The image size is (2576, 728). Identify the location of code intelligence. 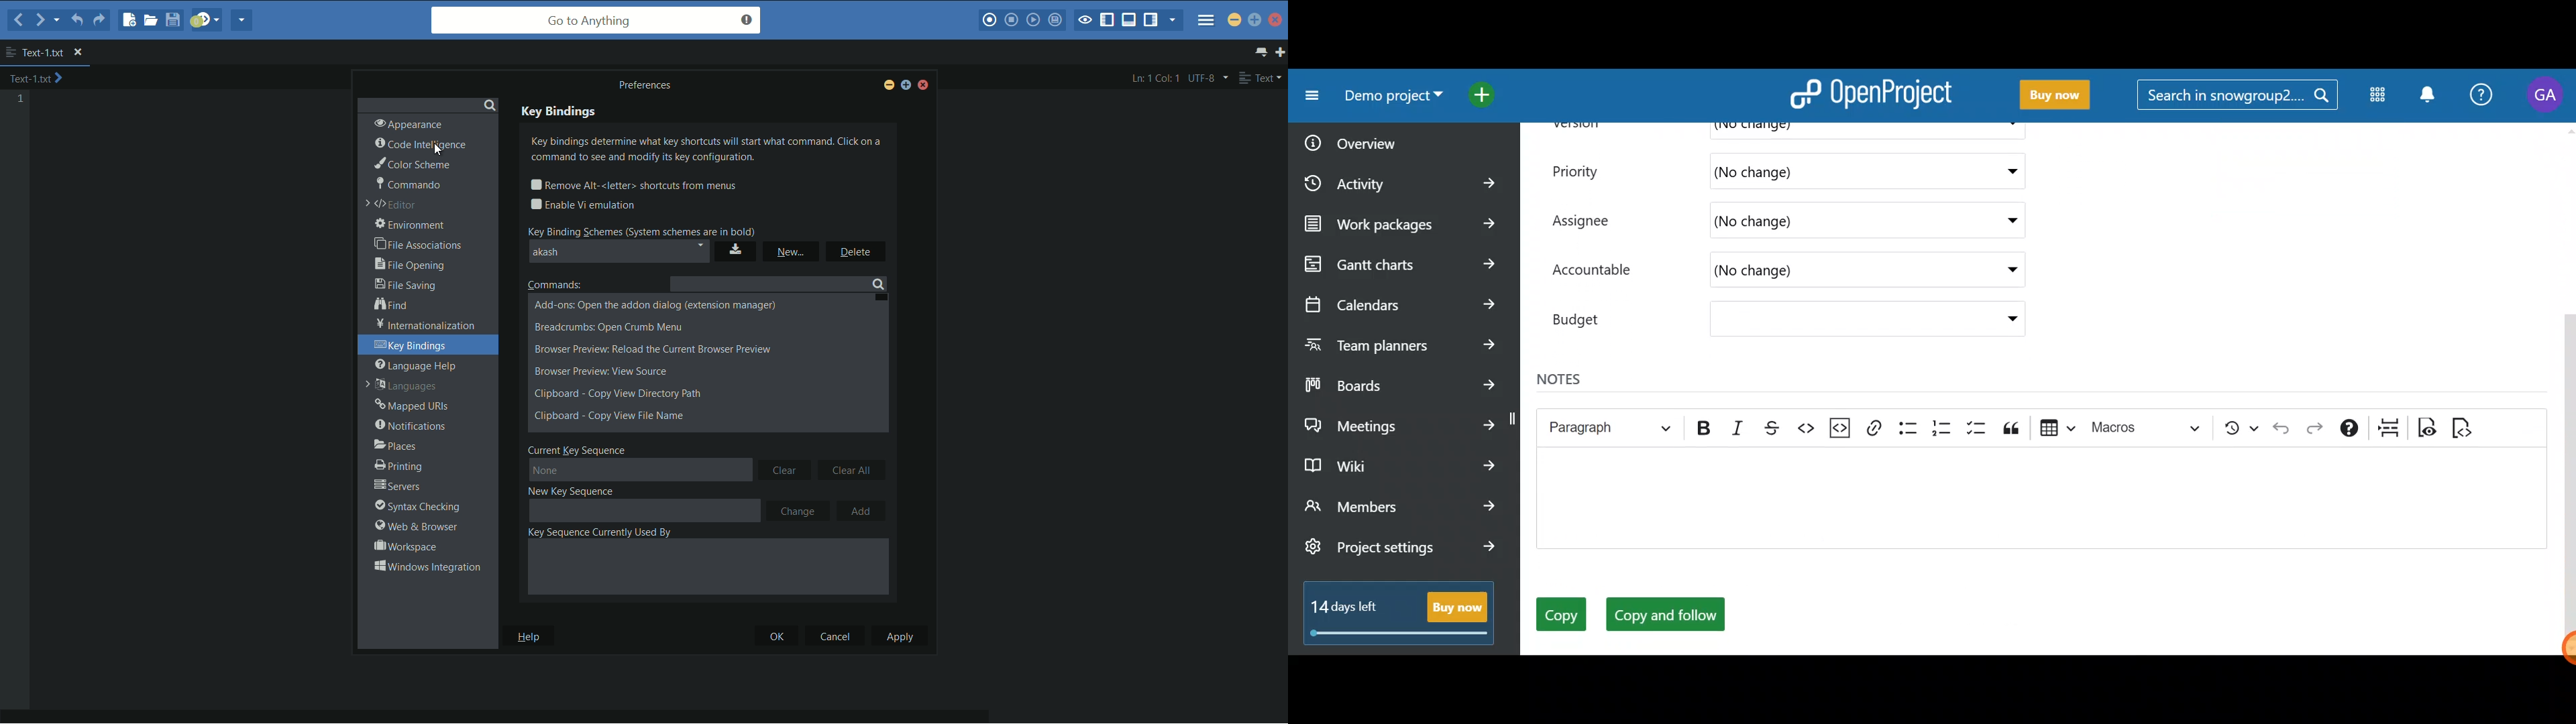
(422, 144).